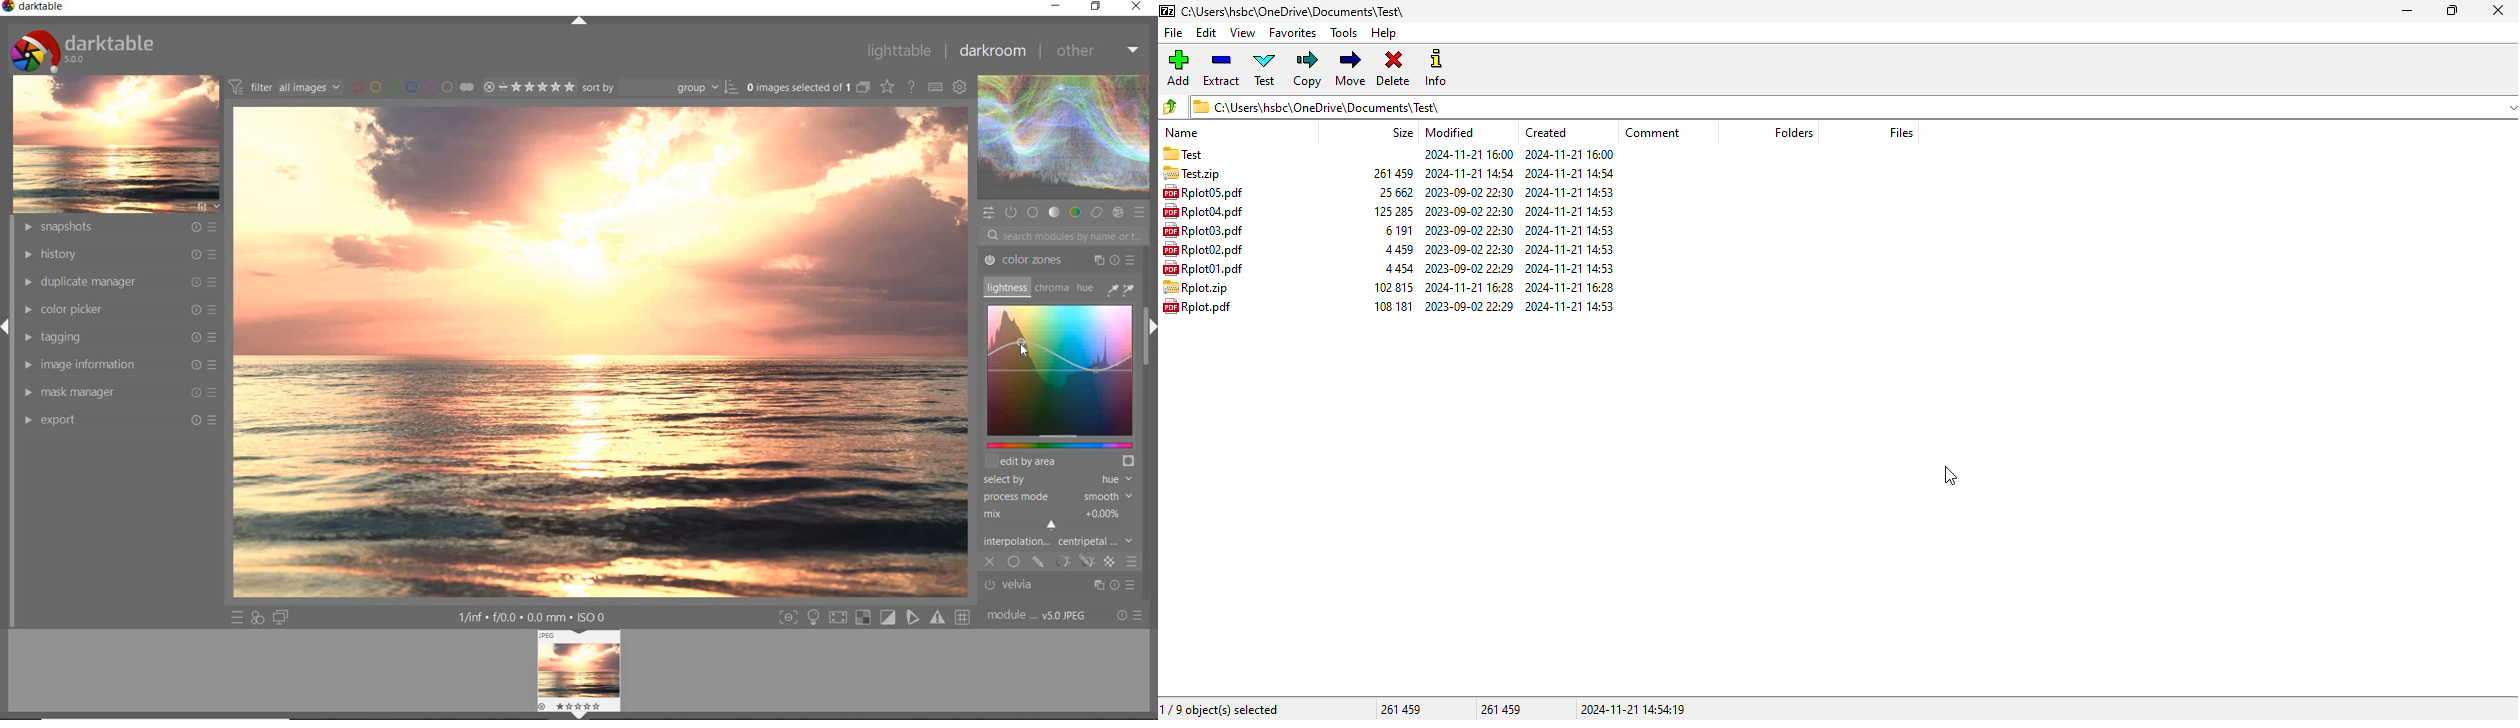  I want to click on FITER IMAGES, so click(284, 86).